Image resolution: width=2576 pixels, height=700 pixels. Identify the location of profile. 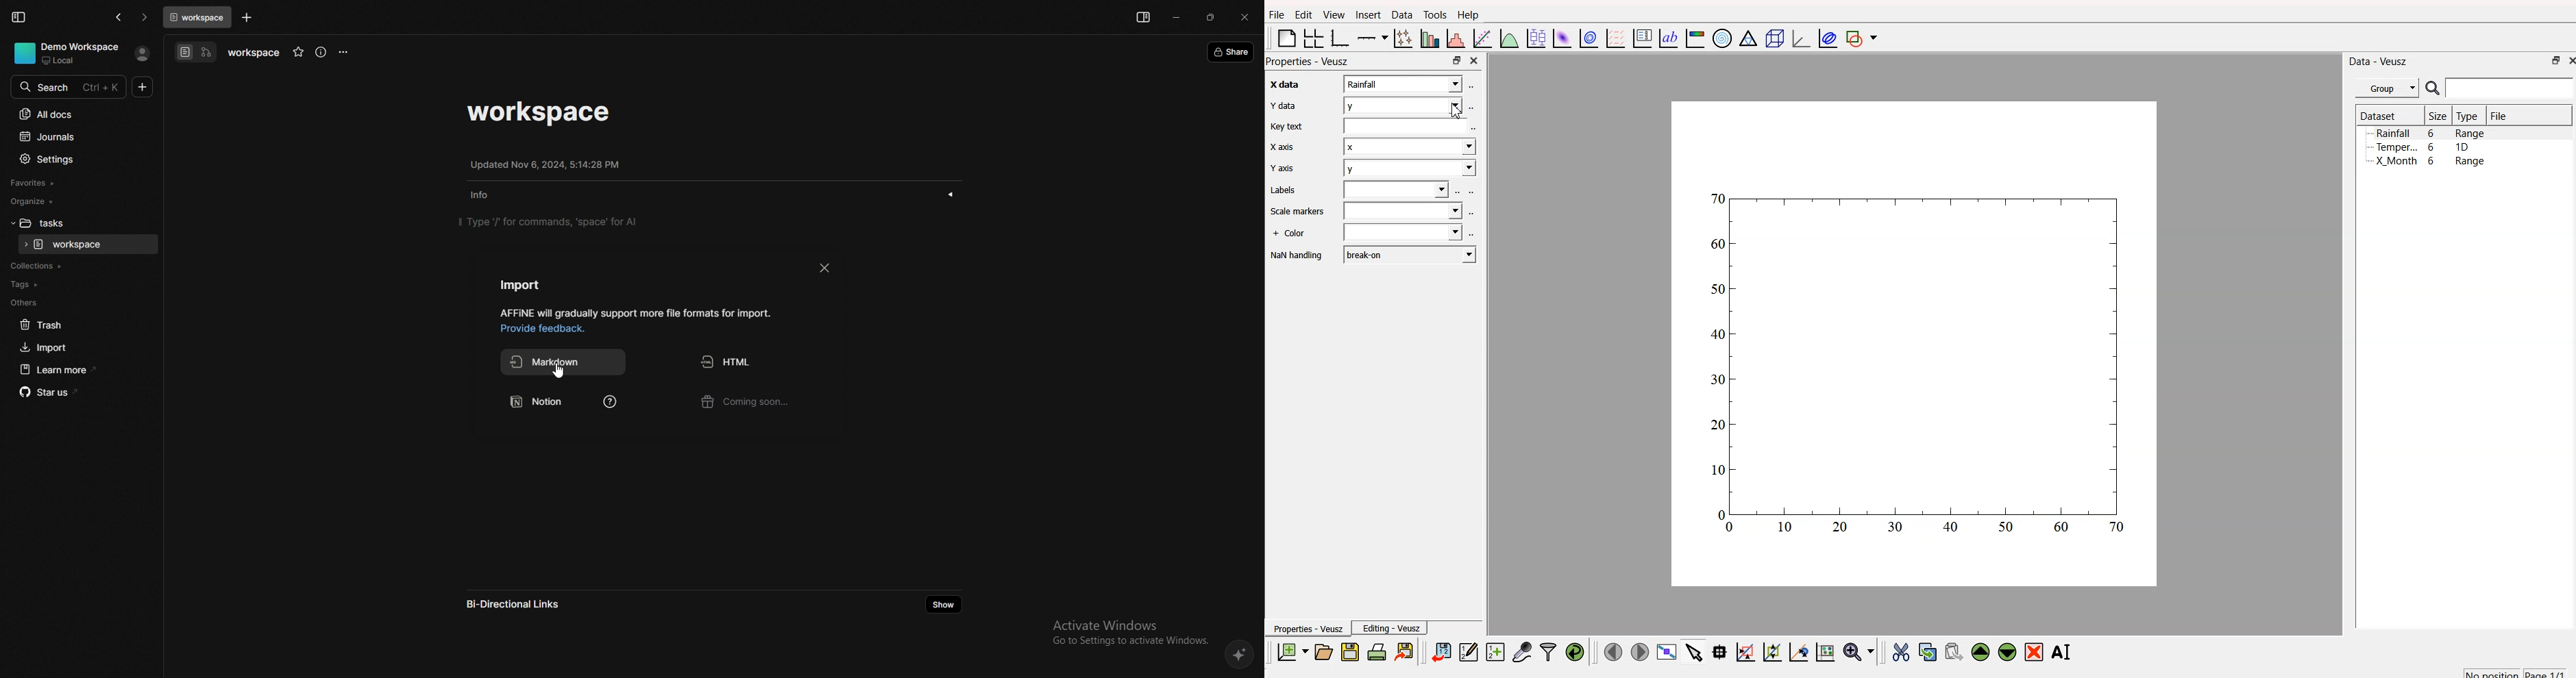
(142, 53).